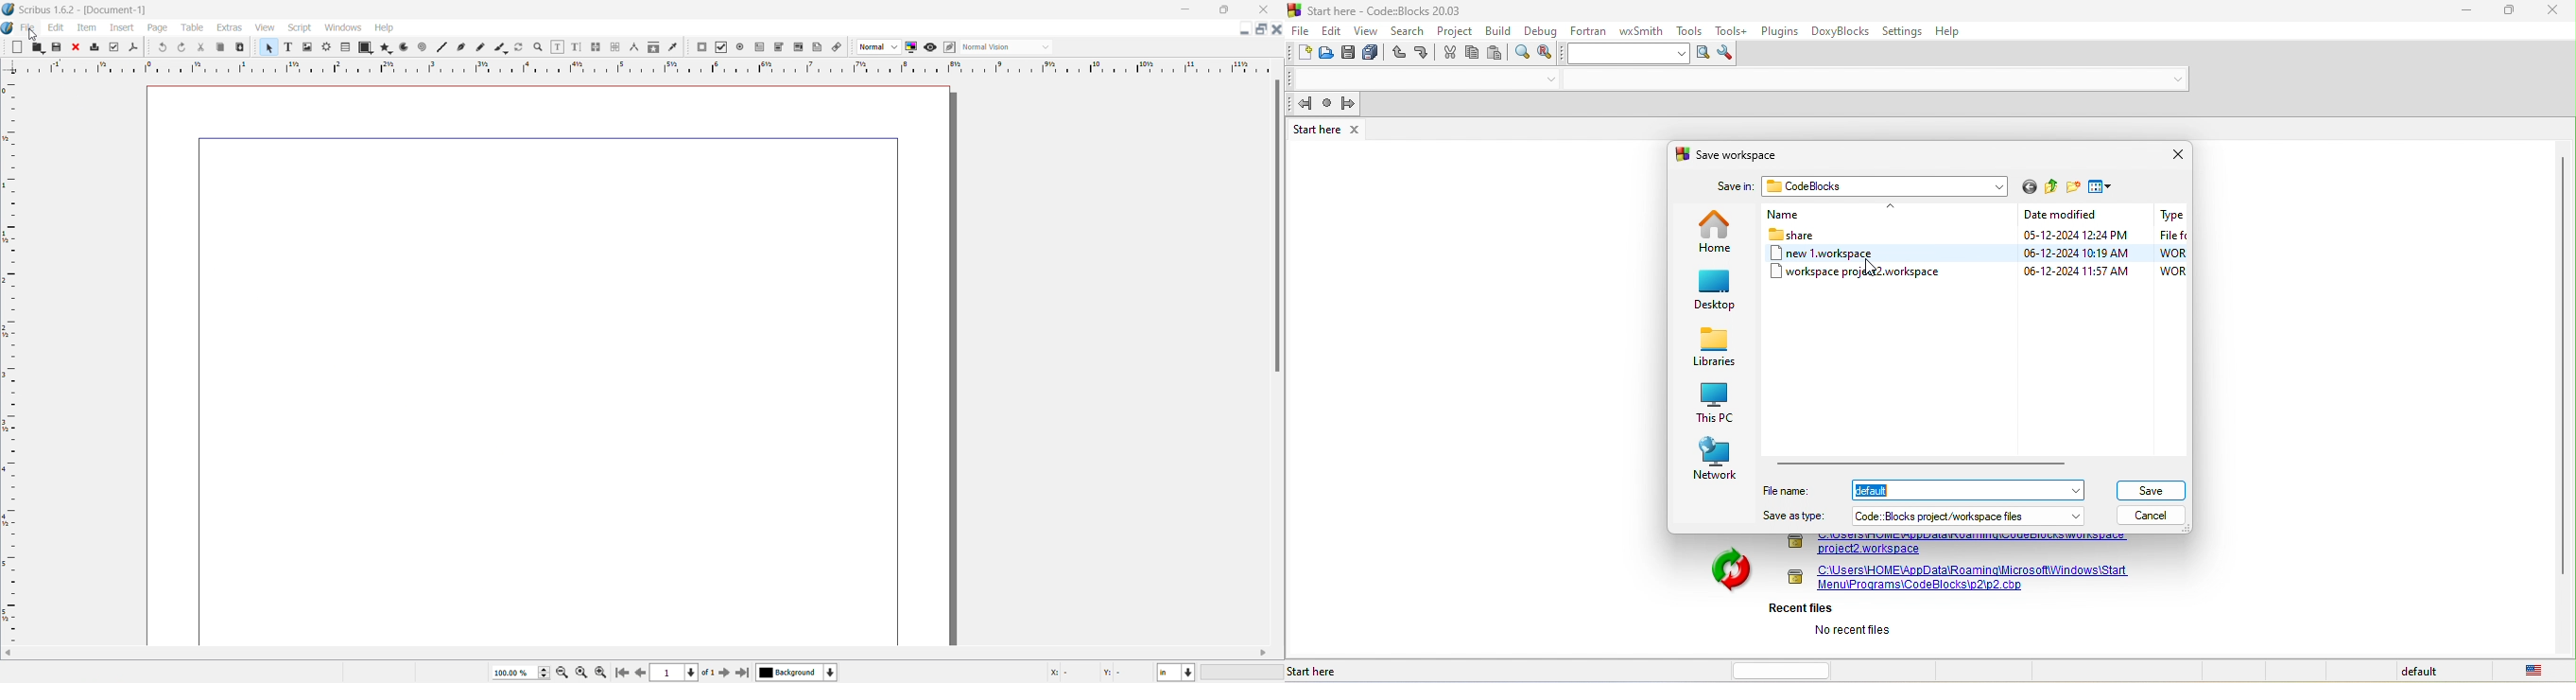  I want to click on scribus 1.6.2 document -1, so click(109, 10).